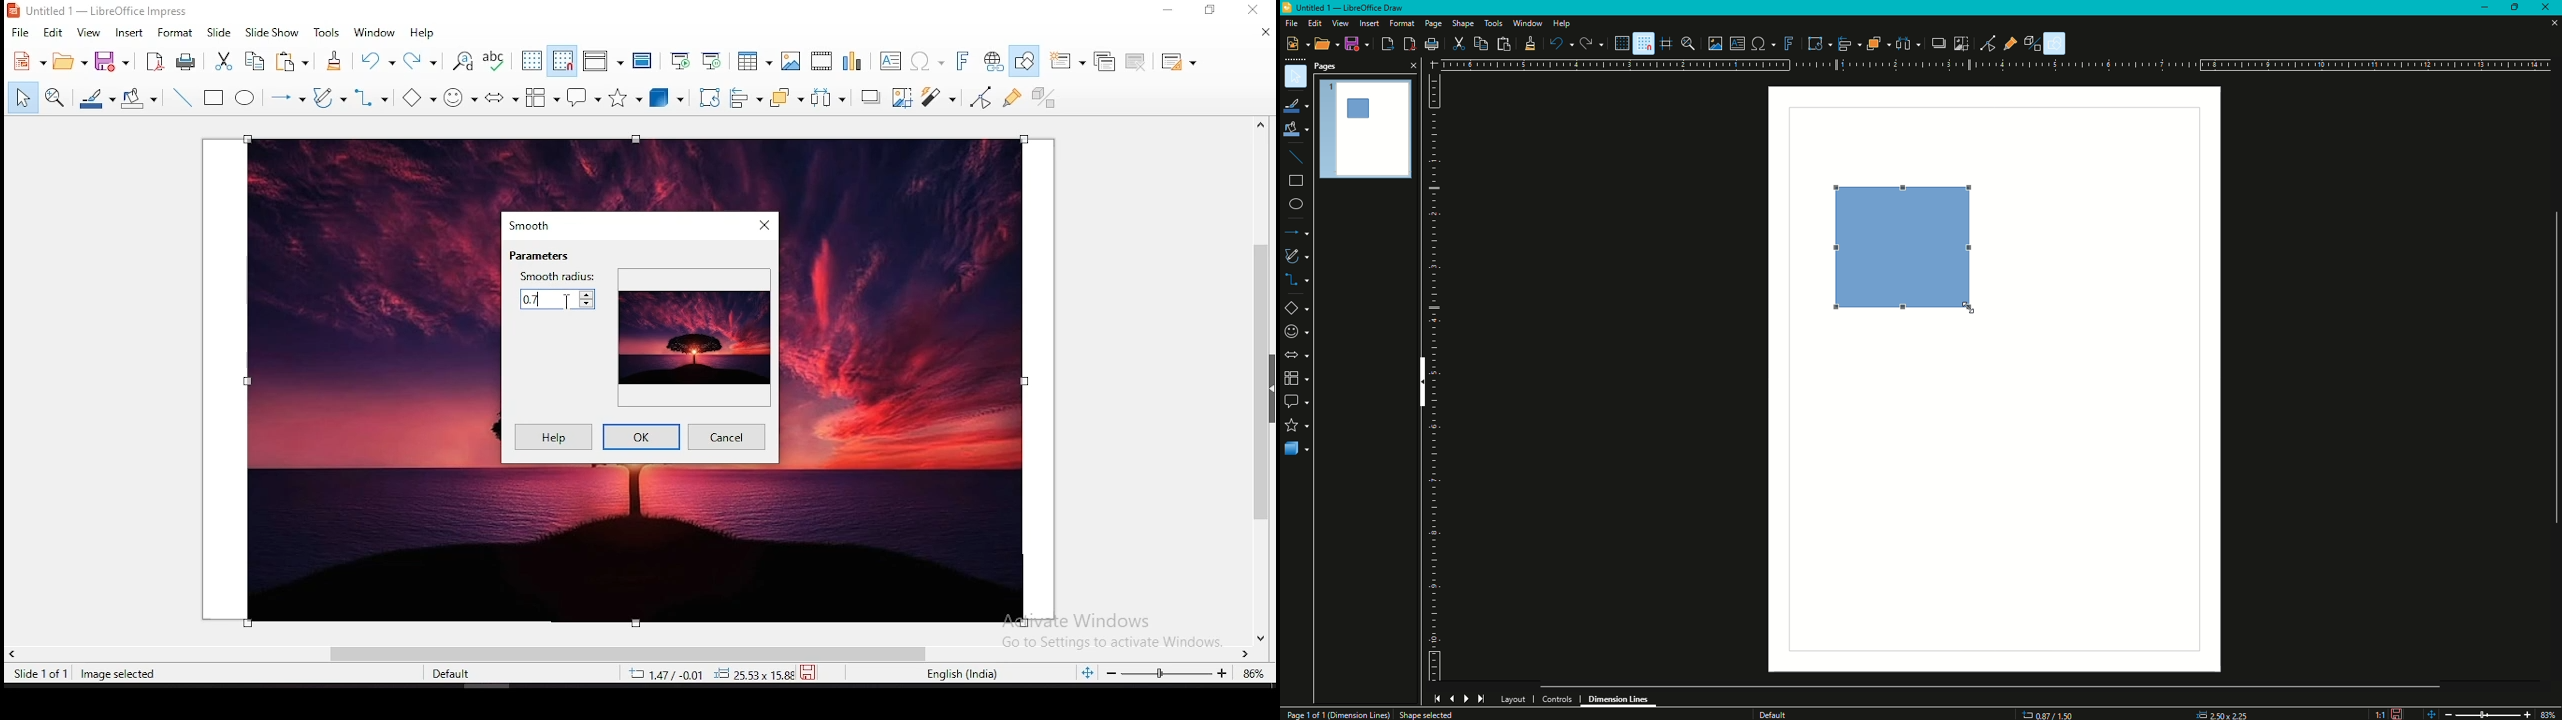 The image size is (2576, 728). What do you see at coordinates (828, 99) in the screenshot?
I see `distribute` at bounding box center [828, 99].